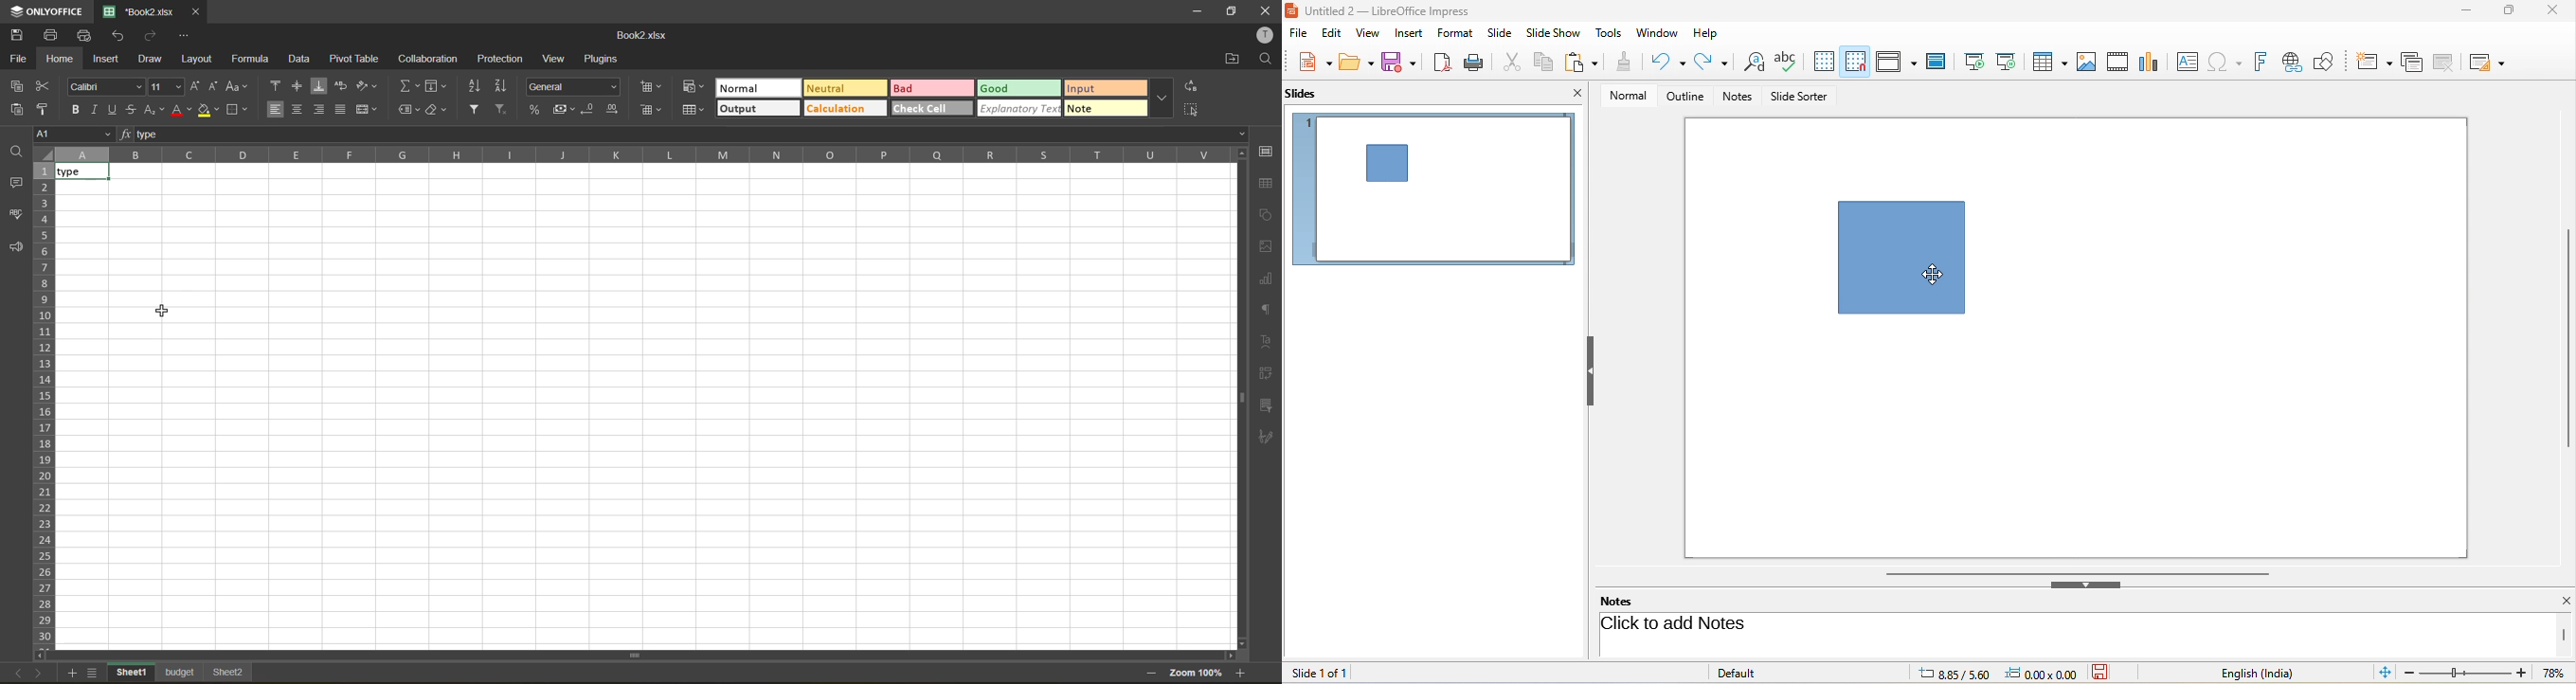  I want to click on insert, so click(107, 57).